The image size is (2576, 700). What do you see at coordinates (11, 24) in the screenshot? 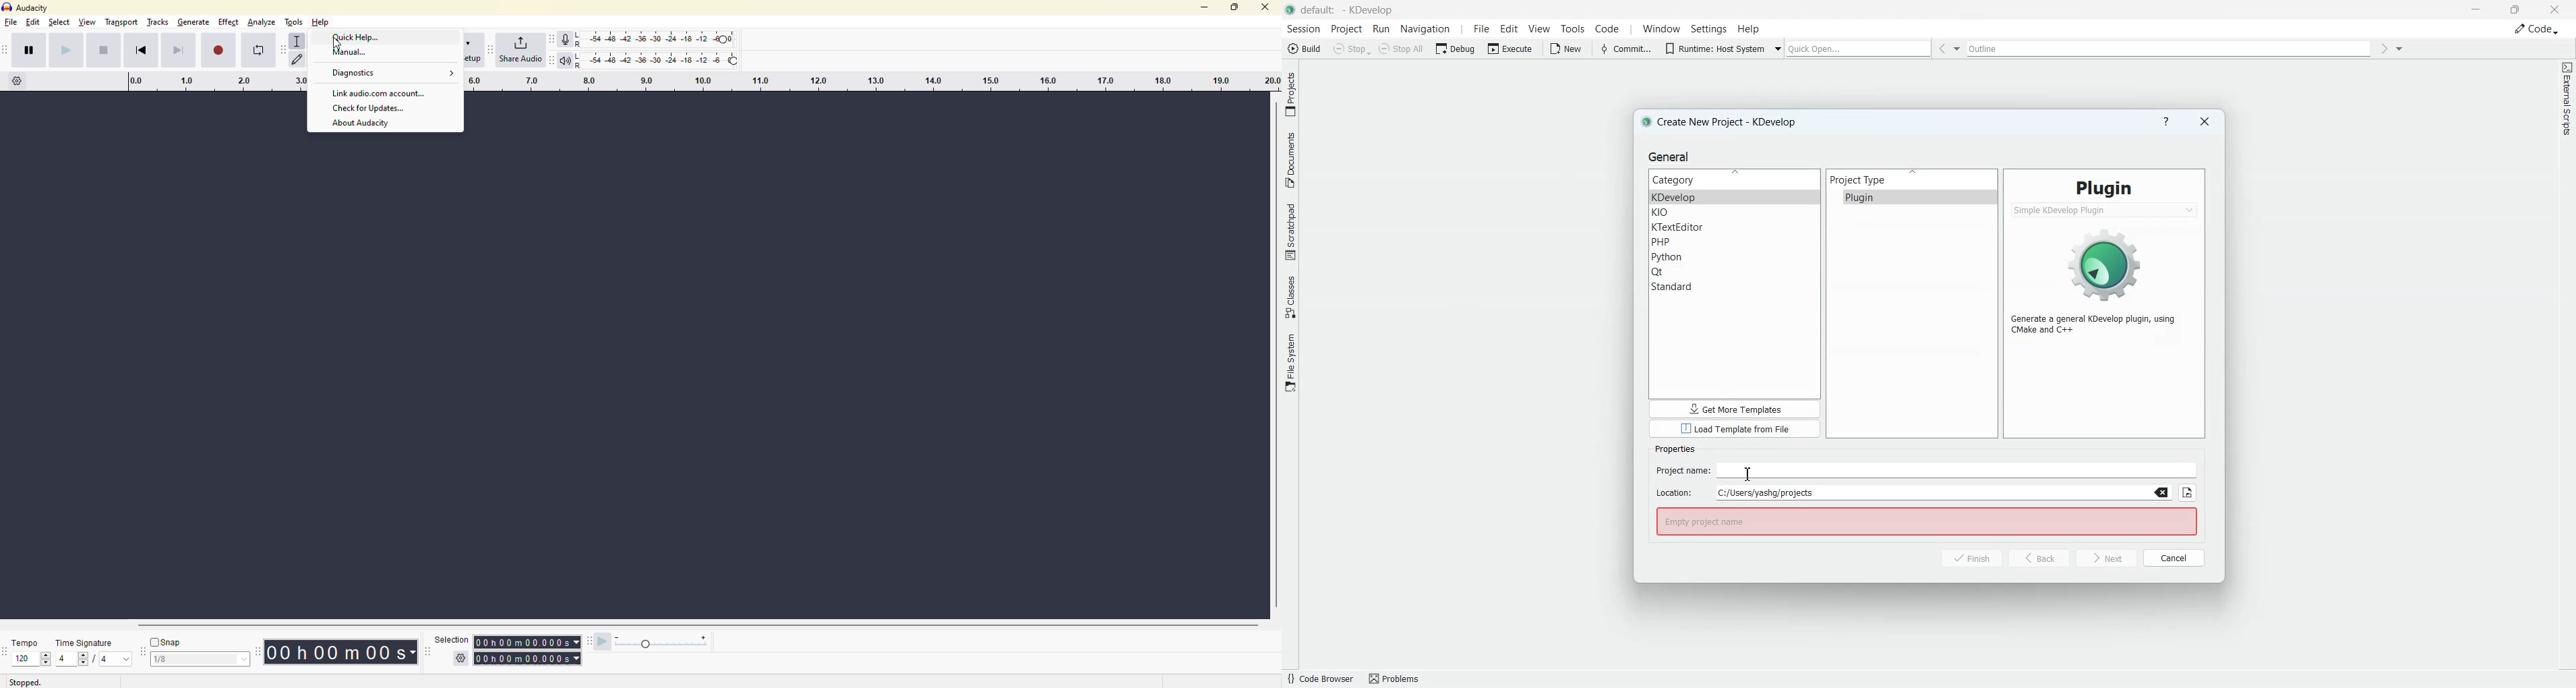
I see `file` at bounding box center [11, 24].